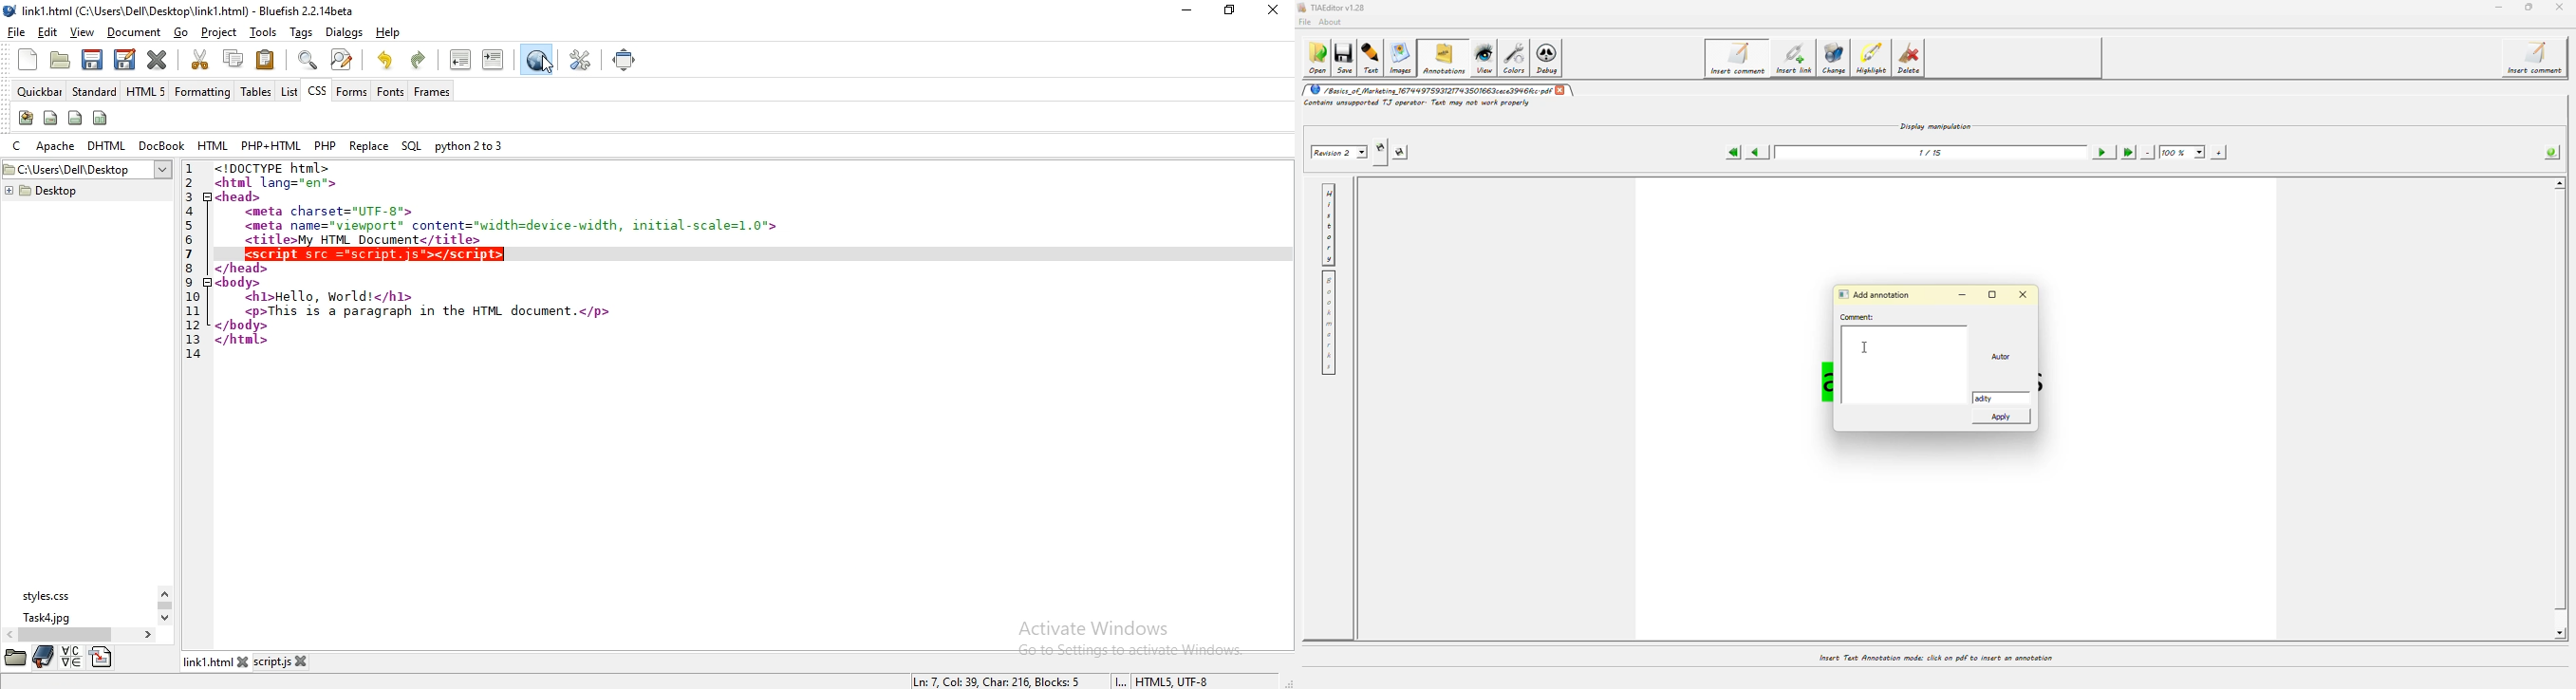 The image size is (2576, 700). What do you see at coordinates (192, 10) in the screenshot?
I see `title` at bounding box center [192, 10].